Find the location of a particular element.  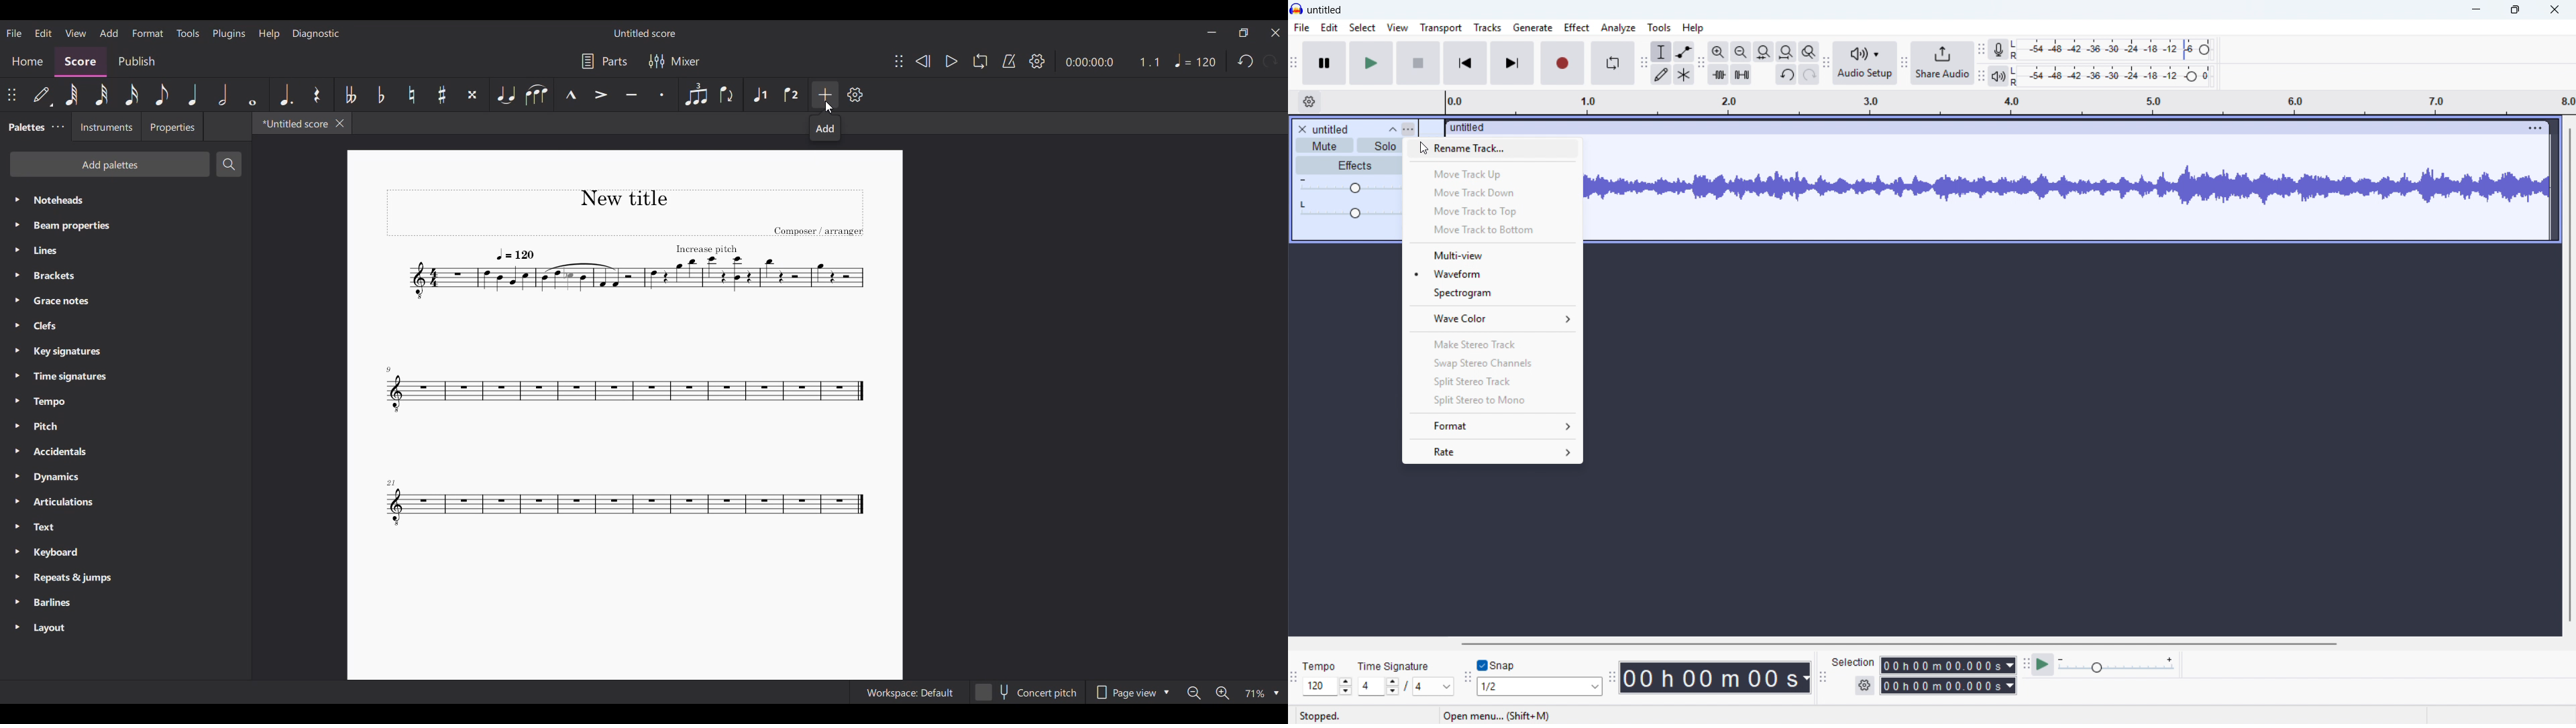

Current ratio is located at coordinates (1149, 62).